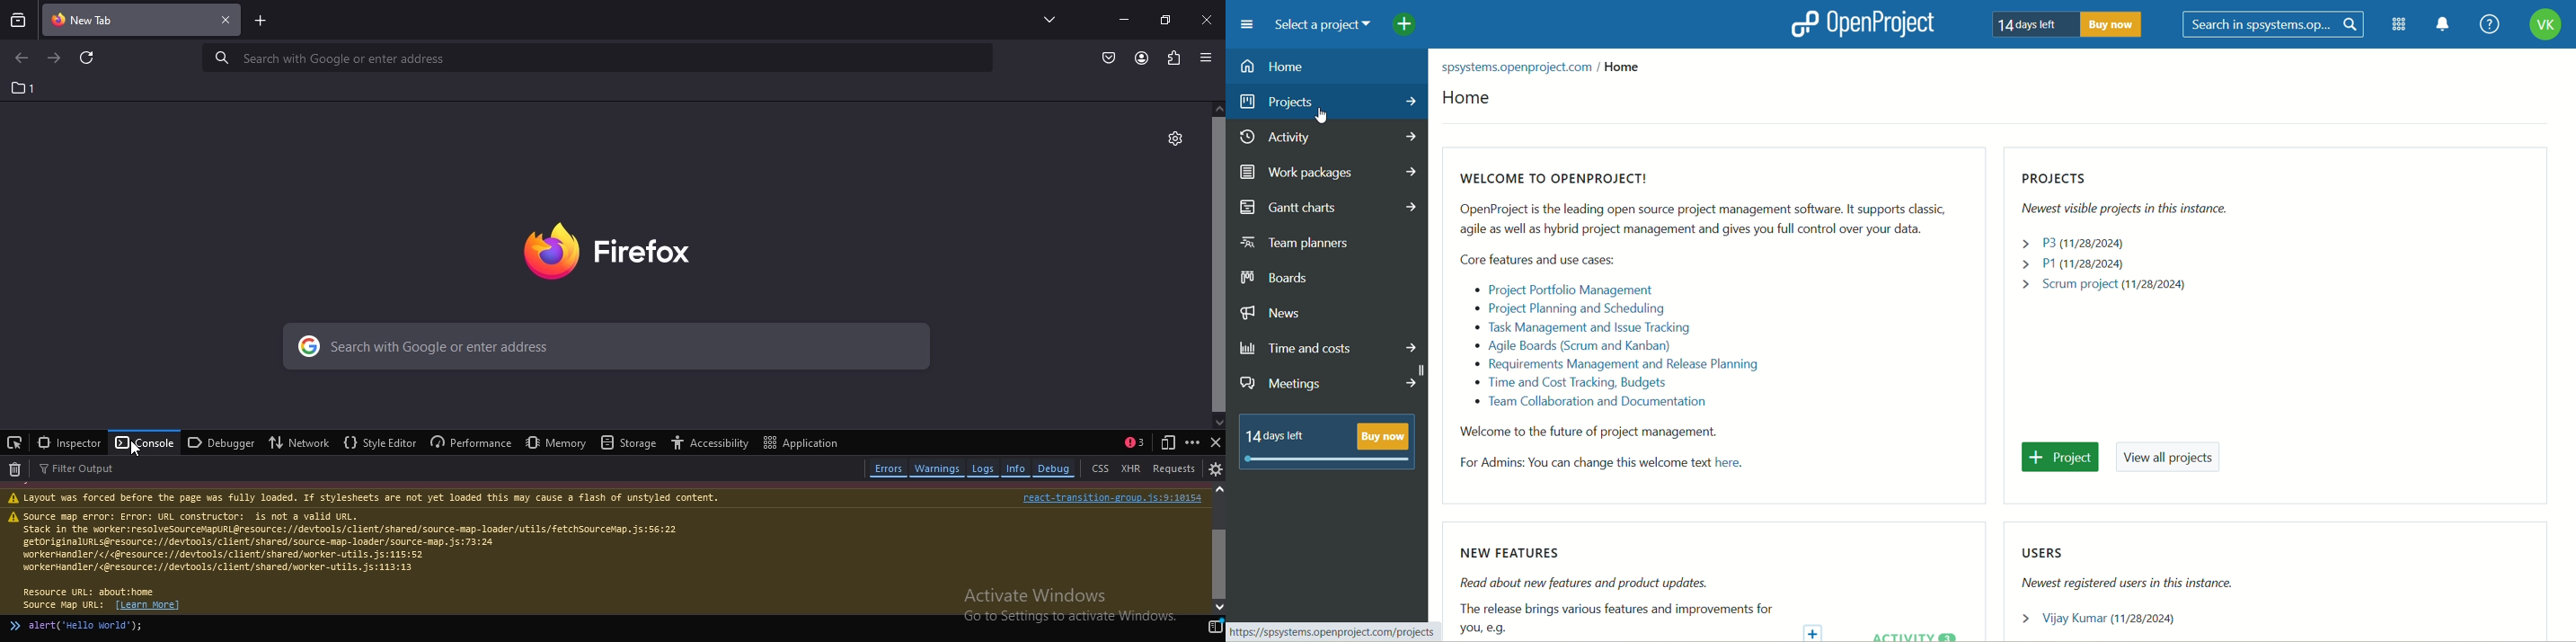  Describe the element at coordinates (2442, 25) in the screenshot. I see `notification` at that location.